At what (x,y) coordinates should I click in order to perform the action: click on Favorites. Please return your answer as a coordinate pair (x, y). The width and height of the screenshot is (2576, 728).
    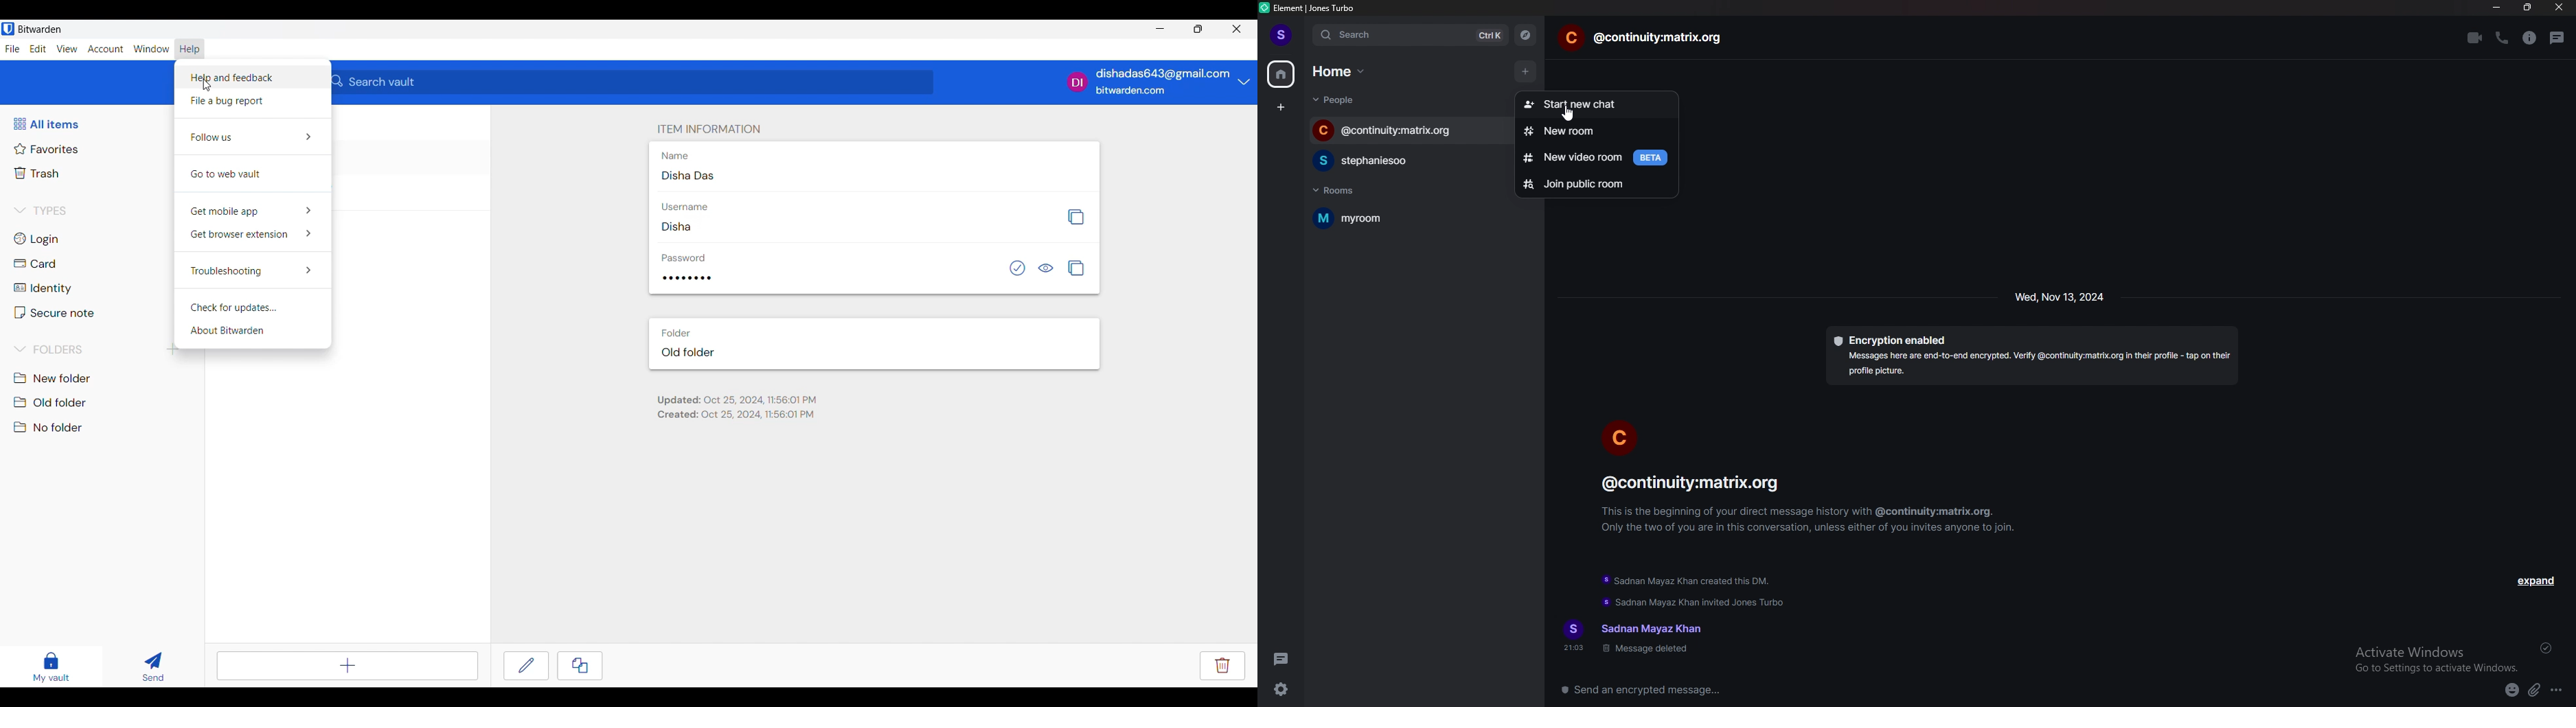
    Looking at the image, I should click on (47, 149).